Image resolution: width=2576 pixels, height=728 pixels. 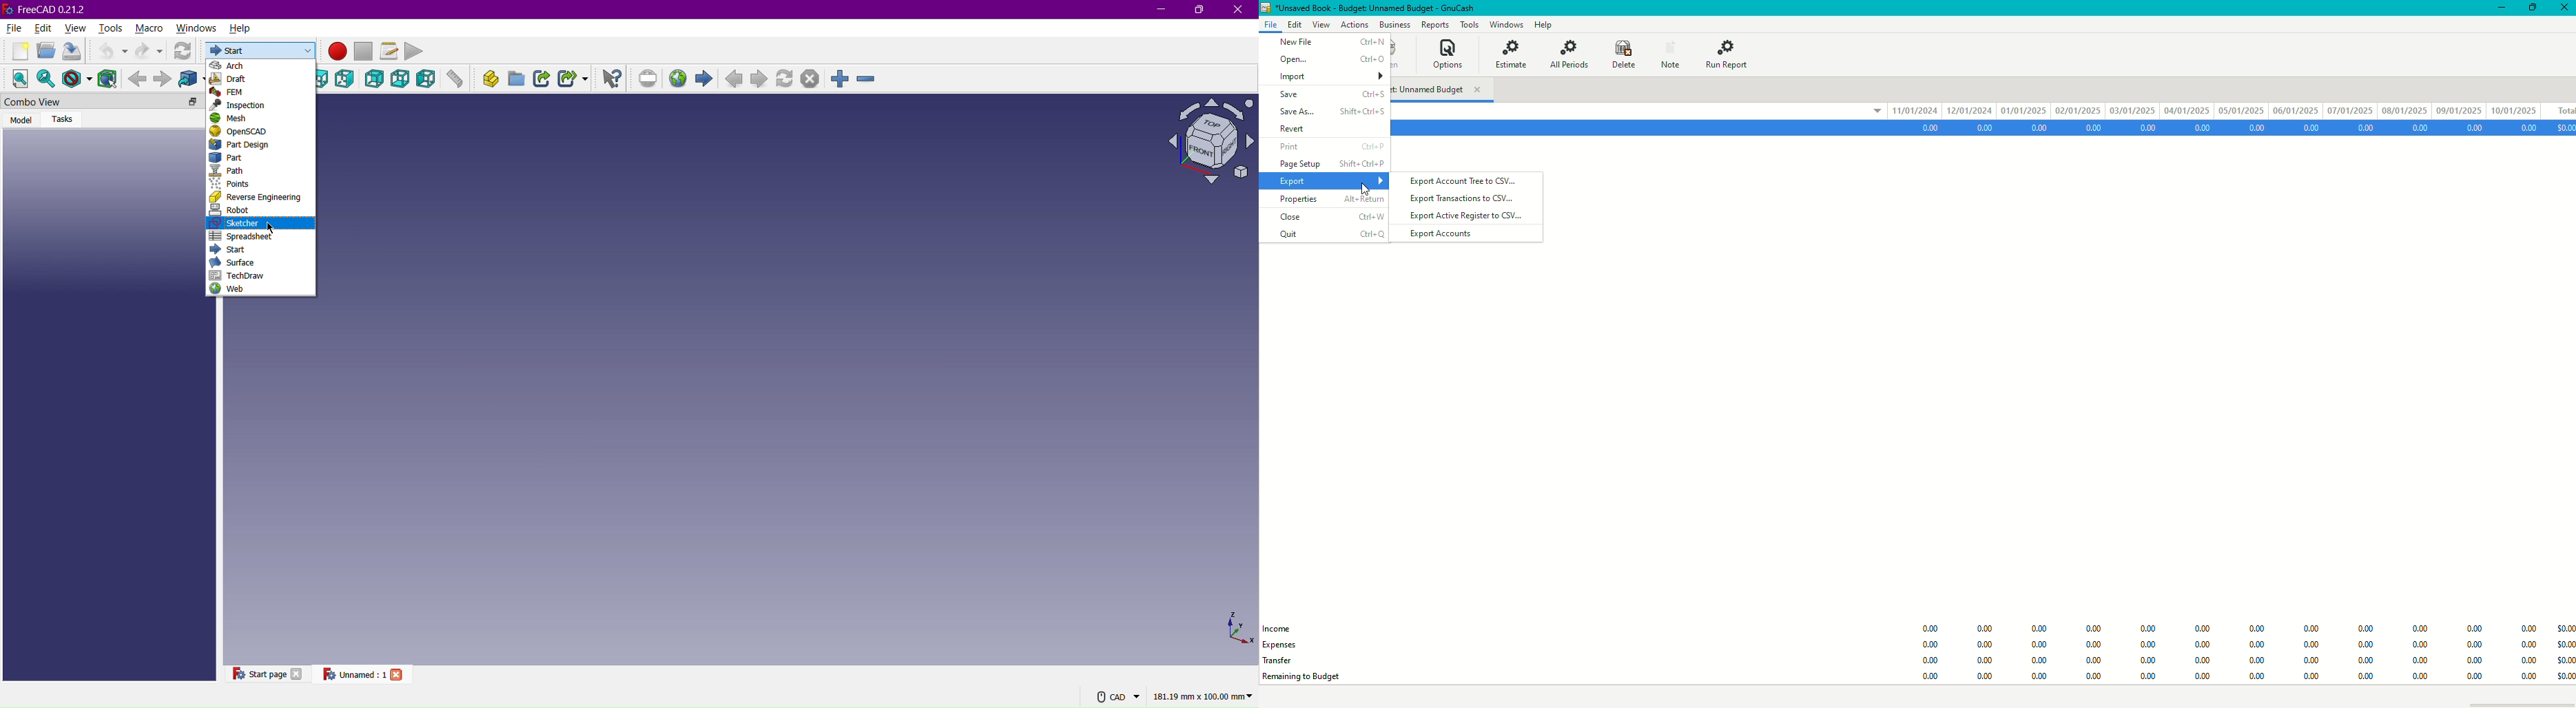 I want to click on Arch, so click(x=231, y=66).